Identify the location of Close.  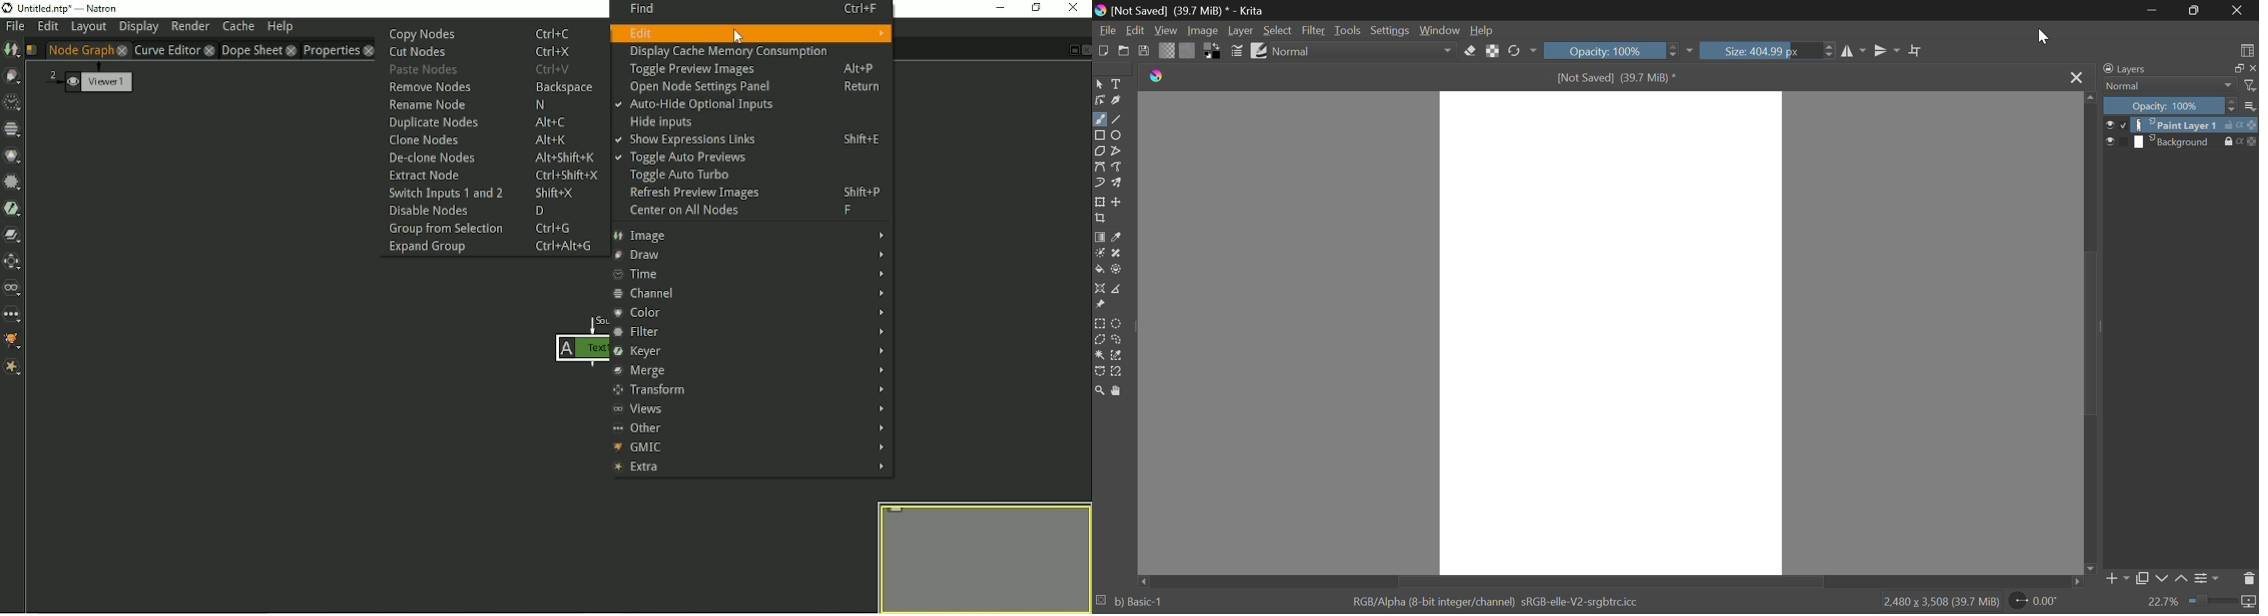
(2077, 77).